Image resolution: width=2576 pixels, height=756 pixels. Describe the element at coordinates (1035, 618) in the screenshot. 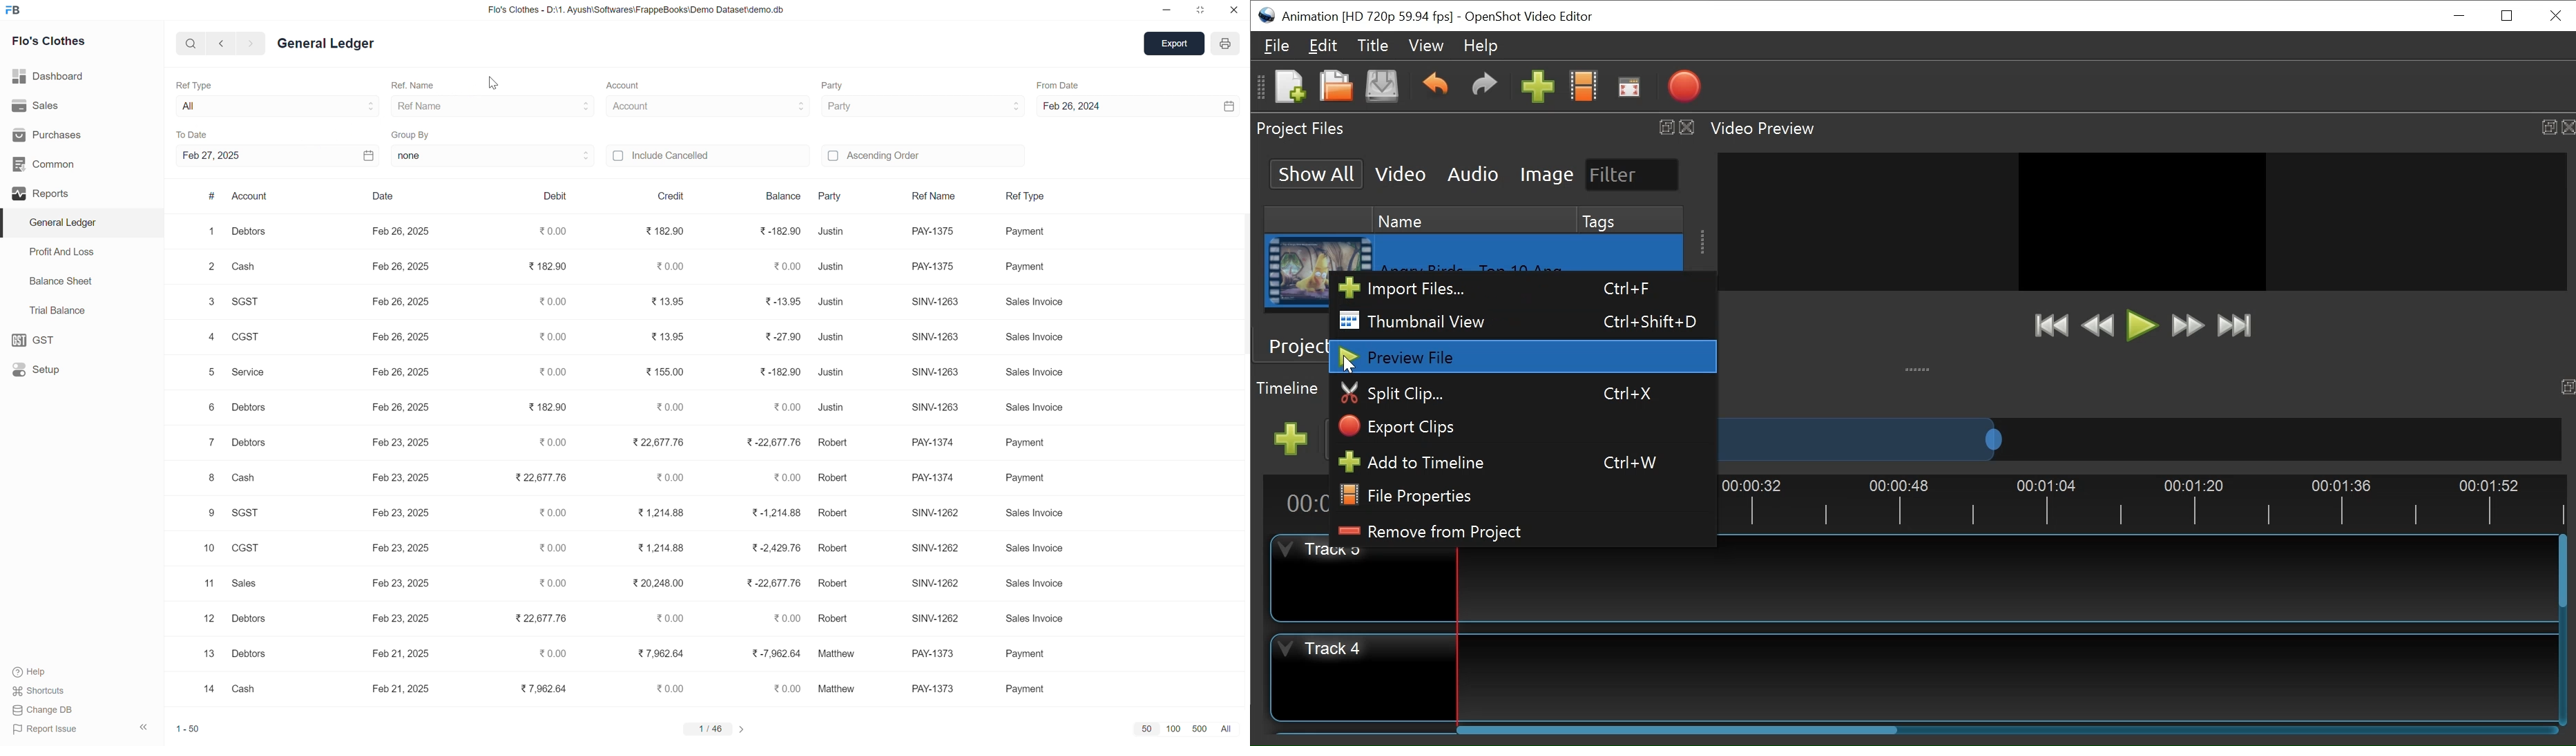

I see `sales invoice` at that location.